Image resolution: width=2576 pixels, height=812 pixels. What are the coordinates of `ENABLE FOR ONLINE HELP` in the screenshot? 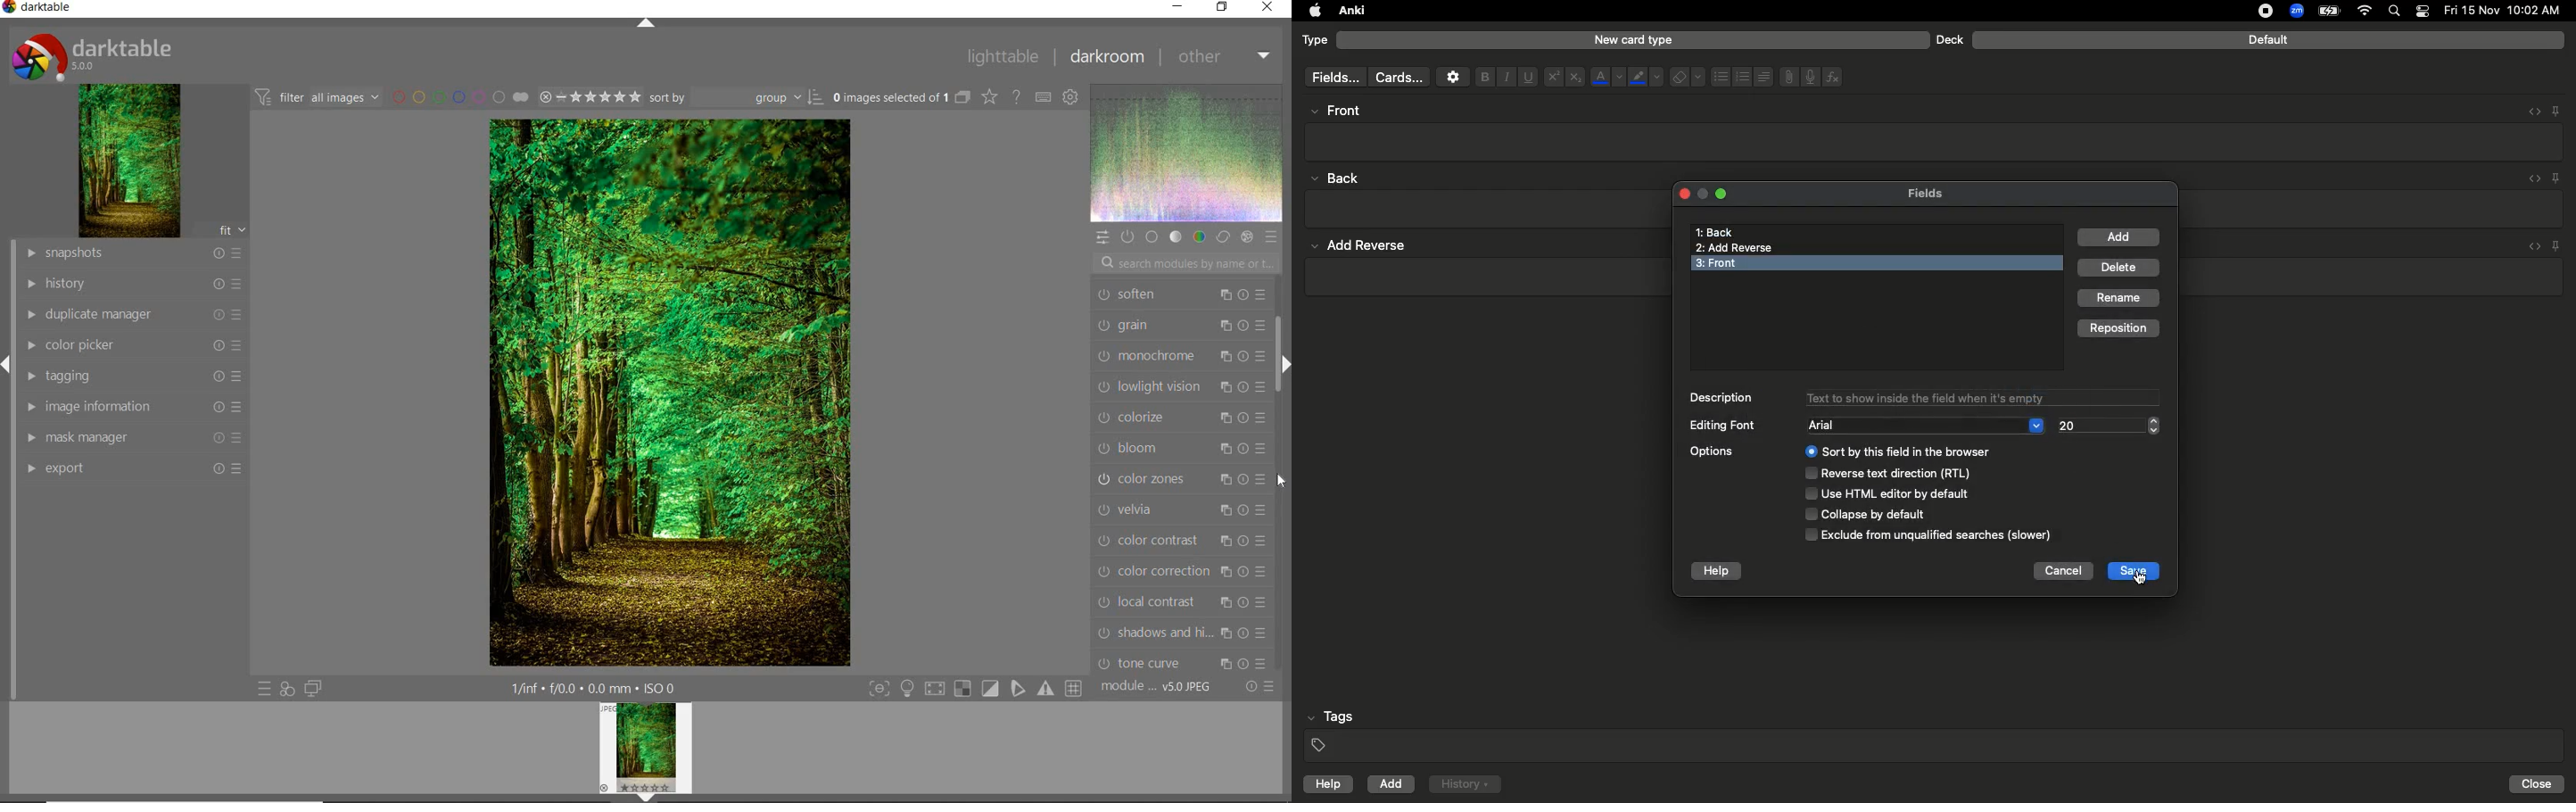 It's located at (1016, 97).